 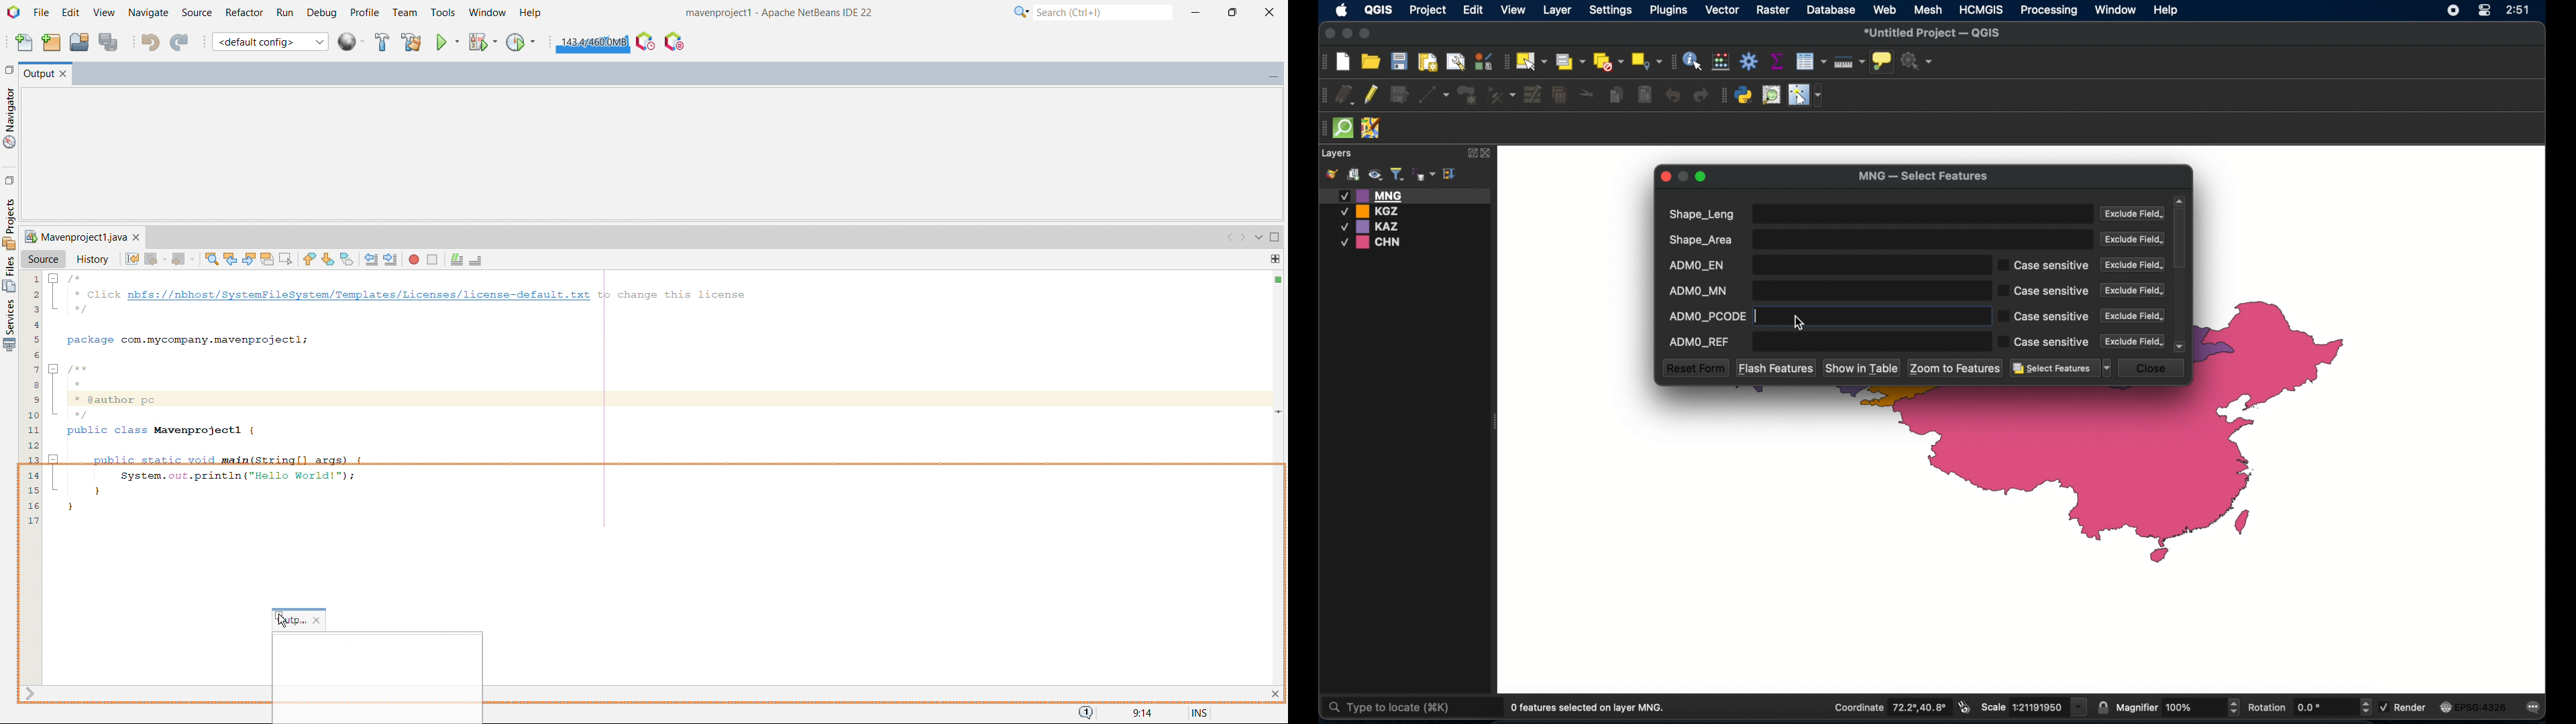 What do you see at coordinates (30, 477) in the screenshot?
I see `line number` at bounding box center [30, 477].